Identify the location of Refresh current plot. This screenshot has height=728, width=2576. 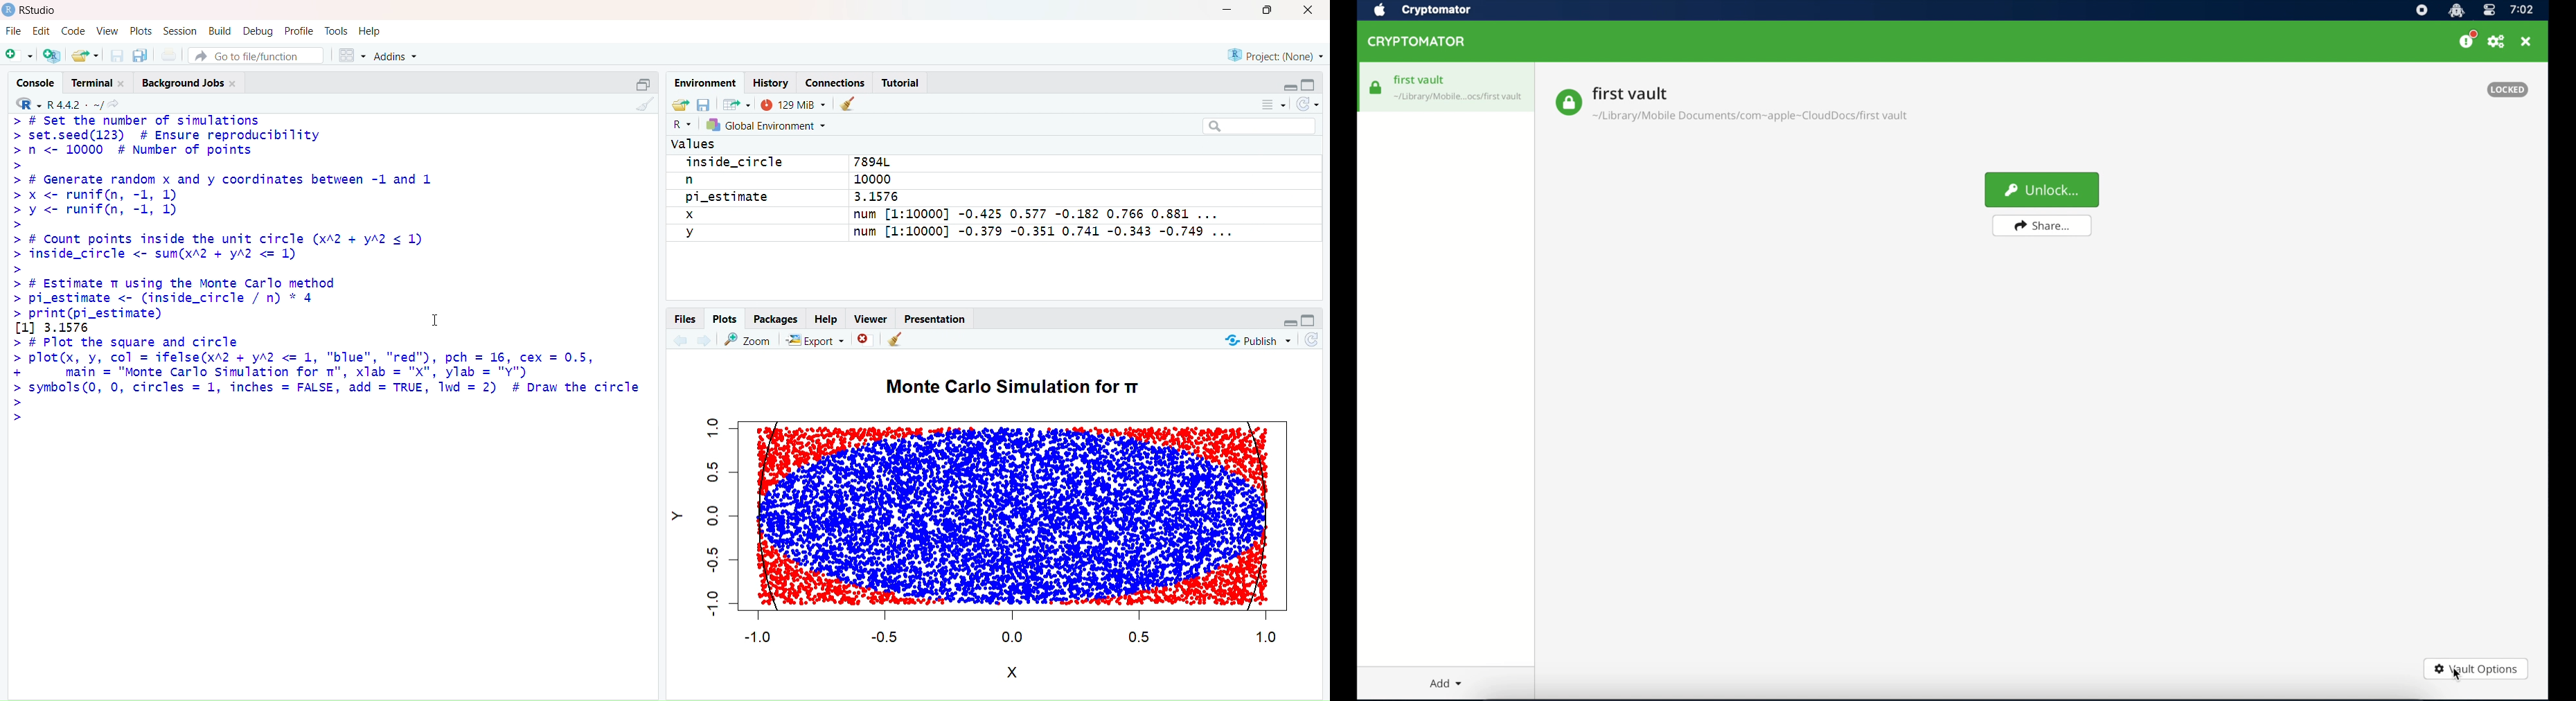
(1317, 342).